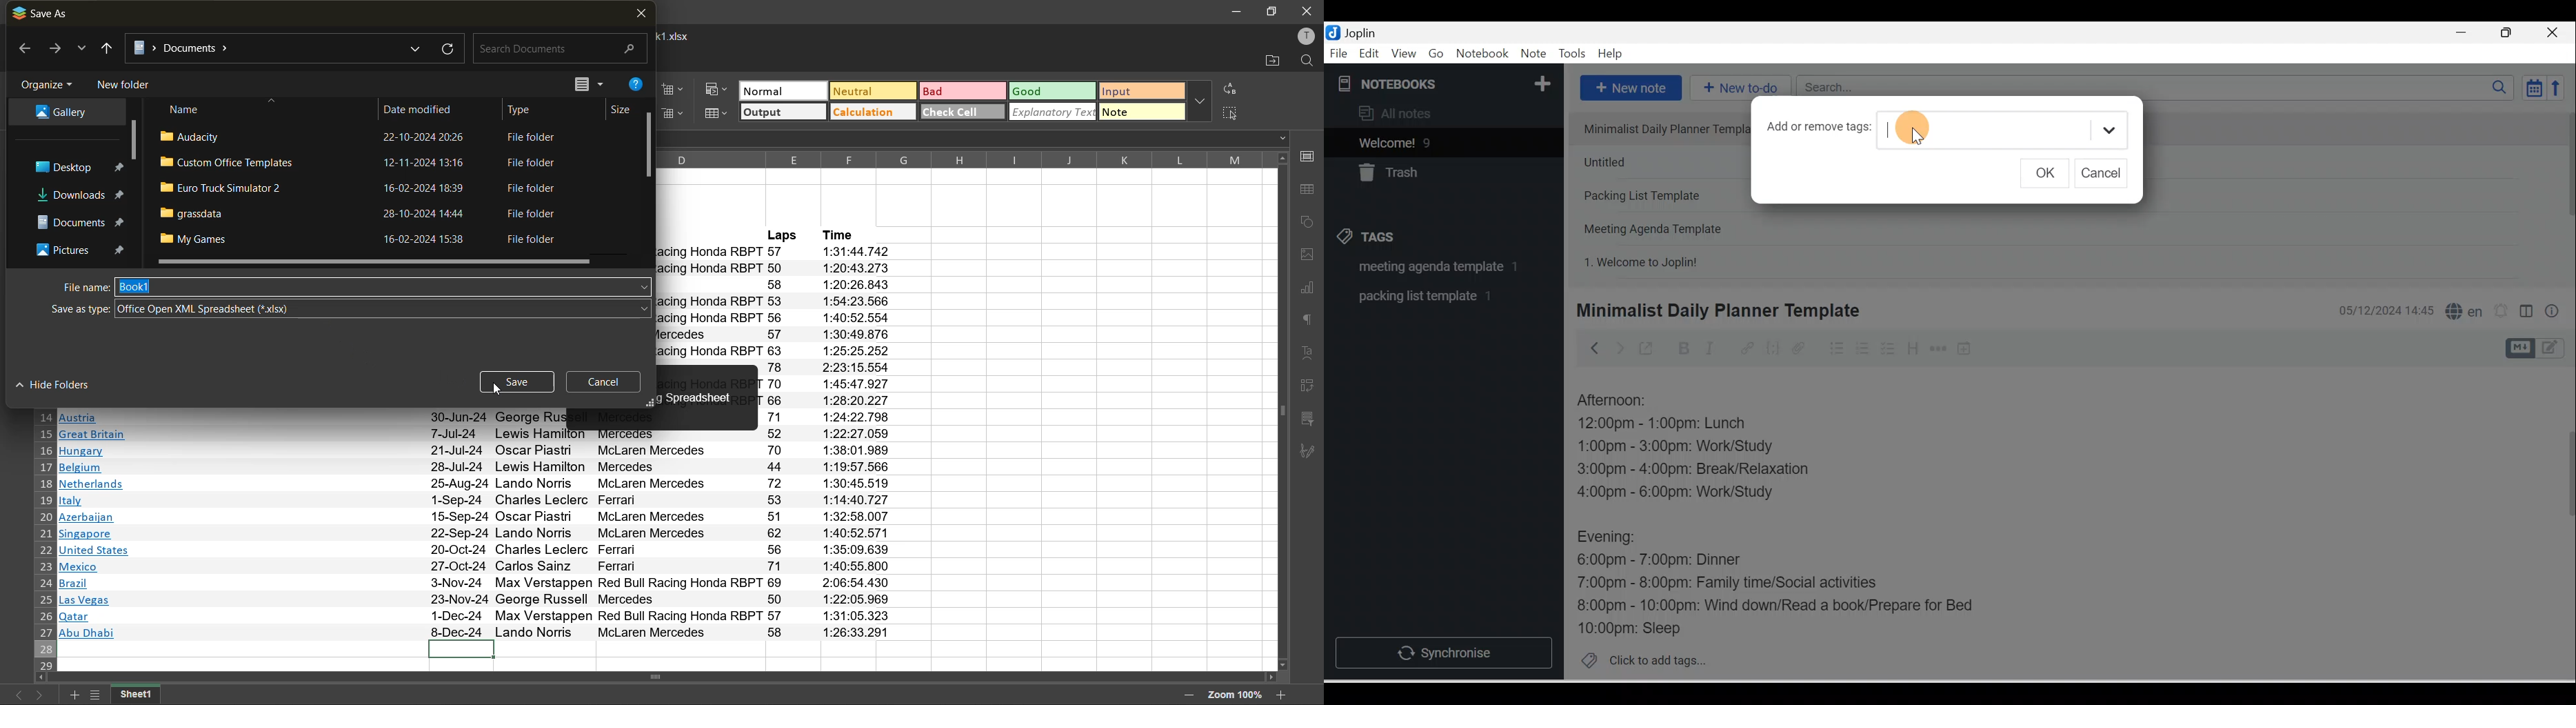 This screenshot has height=728, width=2576. What do you see at coordinates (1370, 239) in the screenshot?
I see `Tags` at bounding box center [1370, 239].